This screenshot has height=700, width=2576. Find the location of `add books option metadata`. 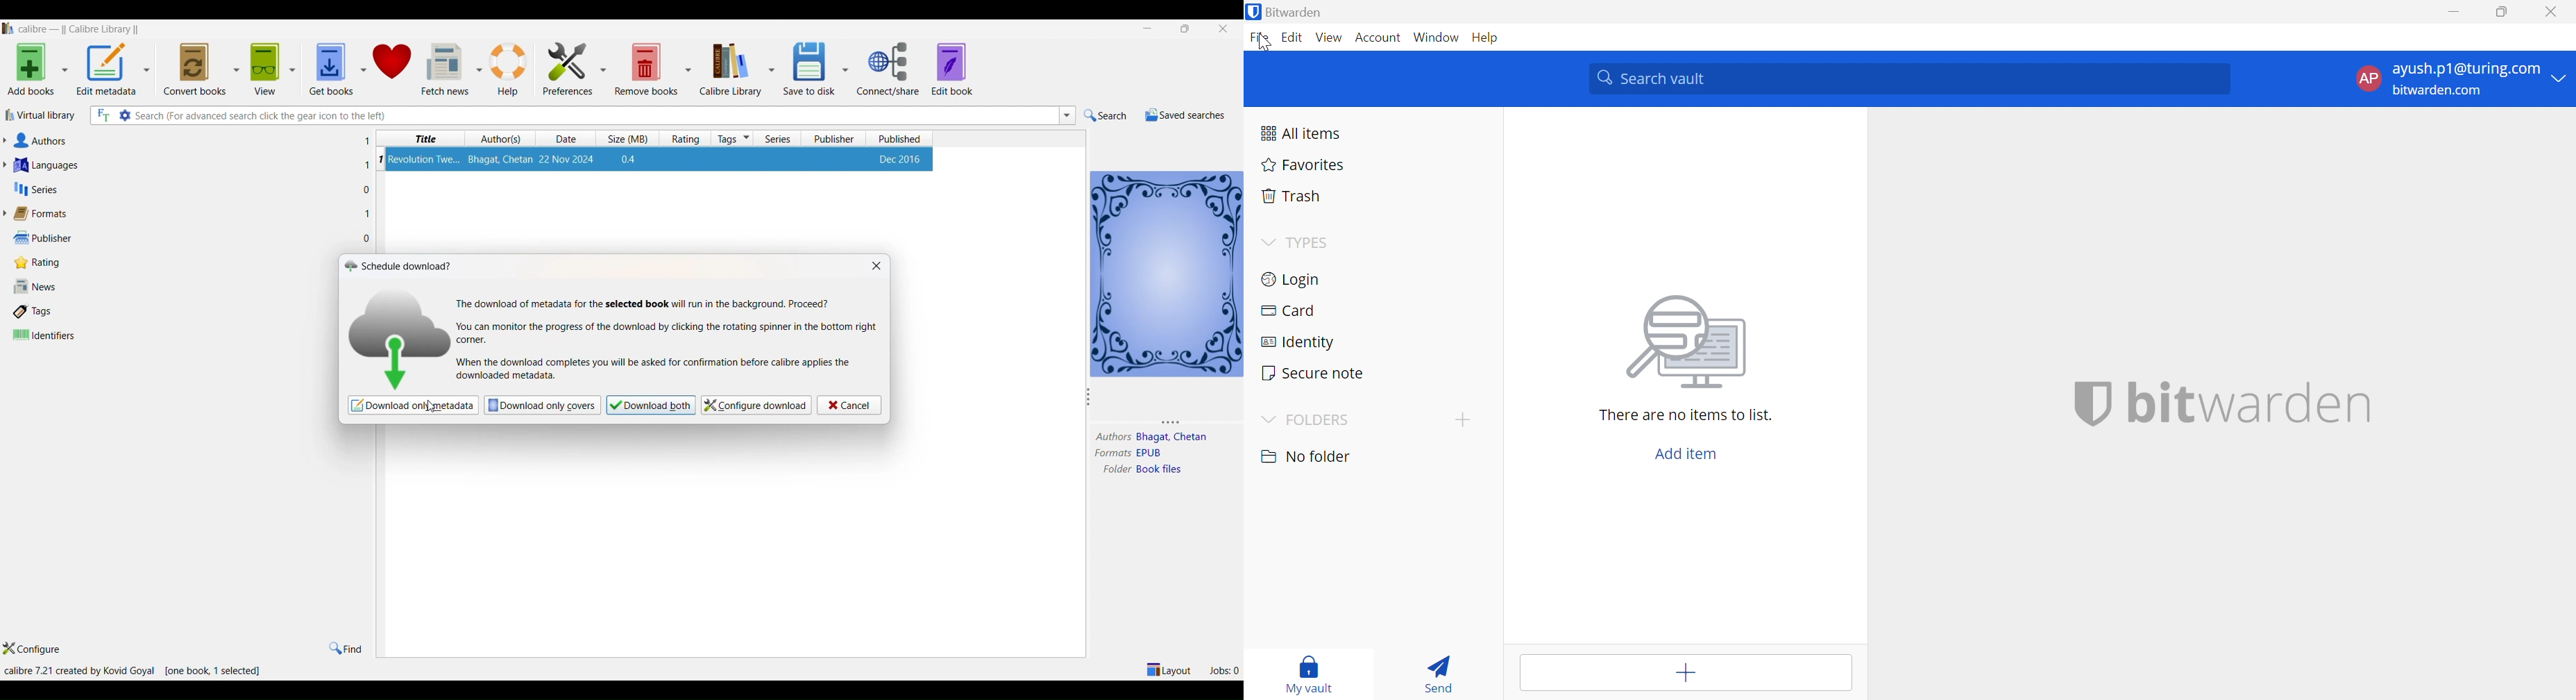

add books option metadata is located at coordinates (67, 69).